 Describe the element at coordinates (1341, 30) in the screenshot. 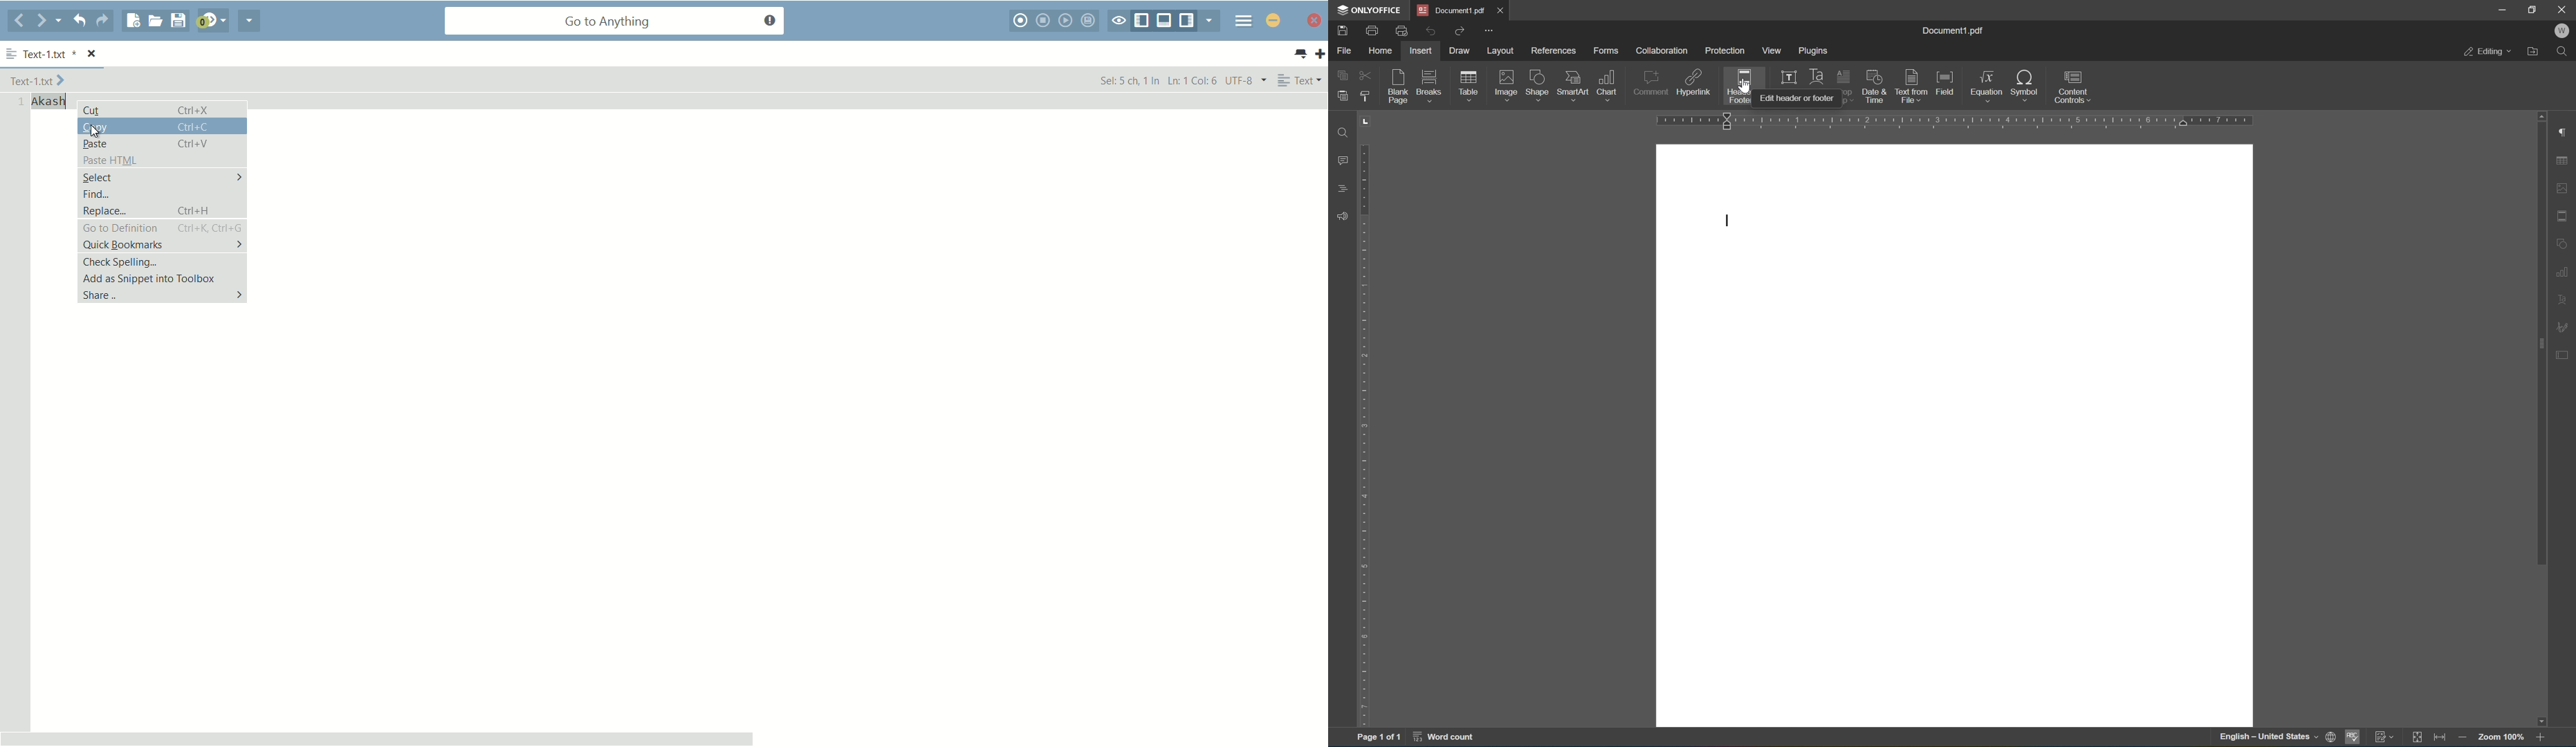

I see `save` at that location.